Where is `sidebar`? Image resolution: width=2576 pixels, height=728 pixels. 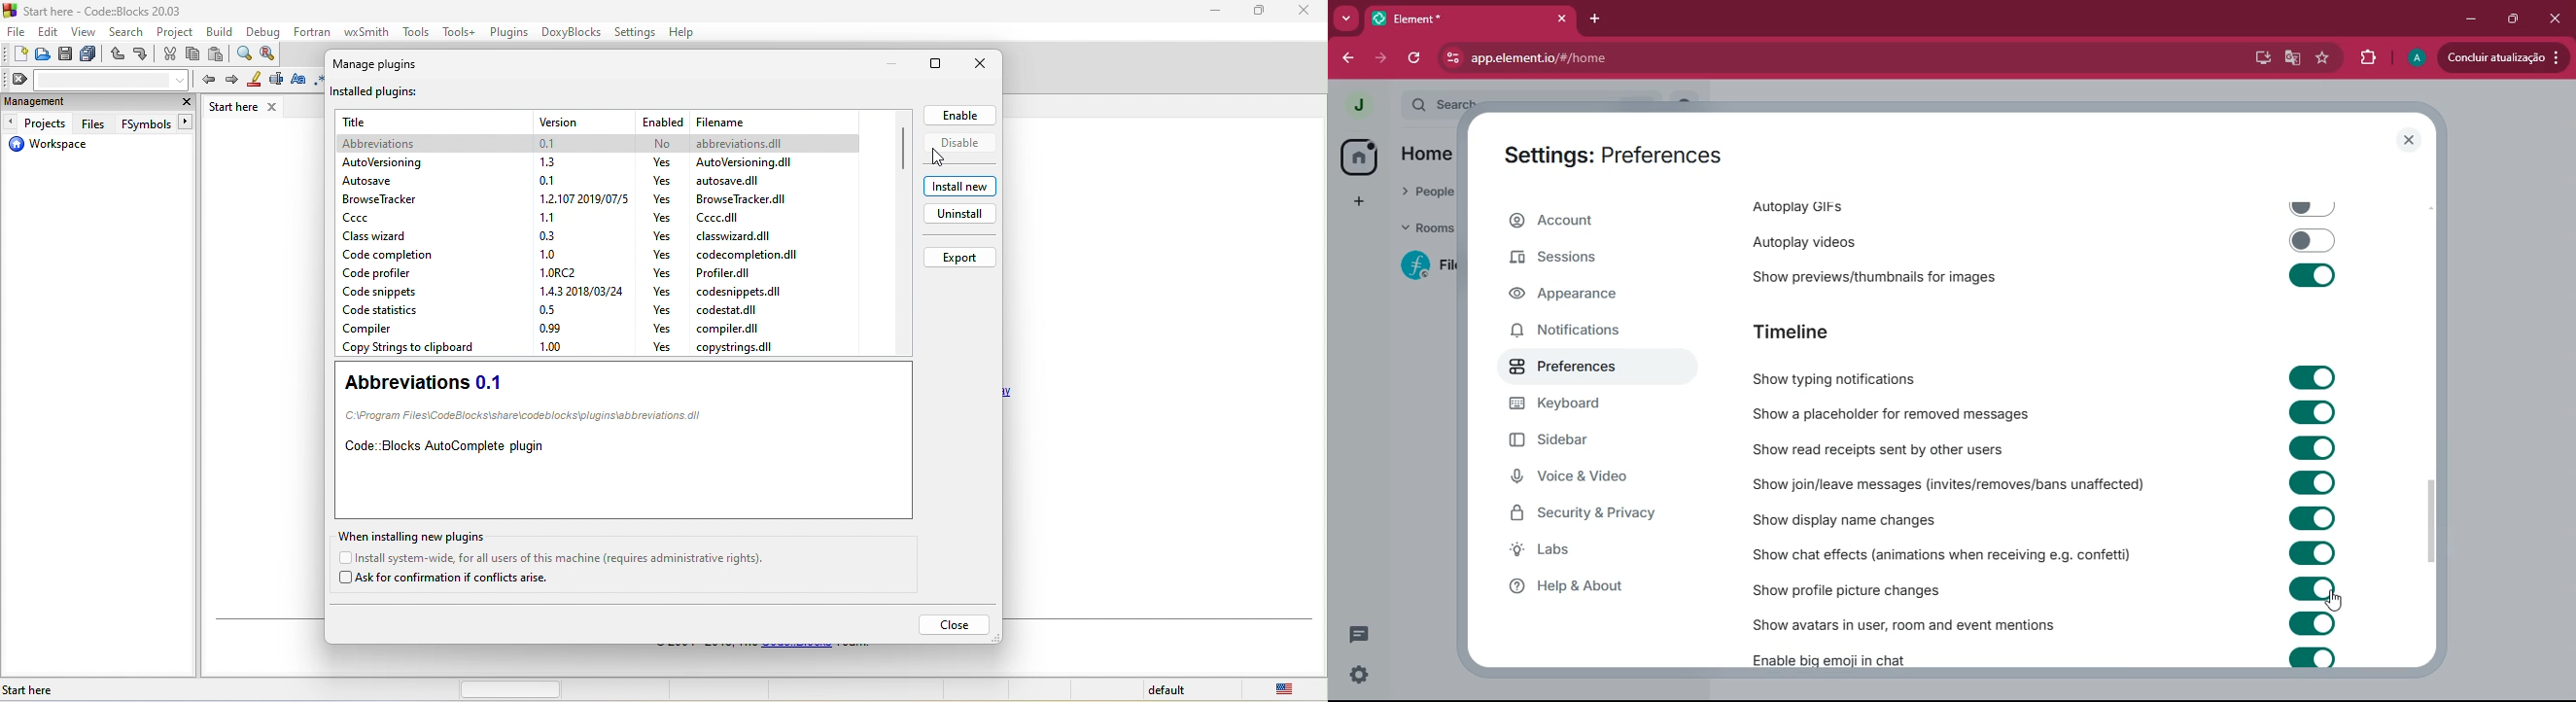 sidebar is located at coordinates (1587, 443).